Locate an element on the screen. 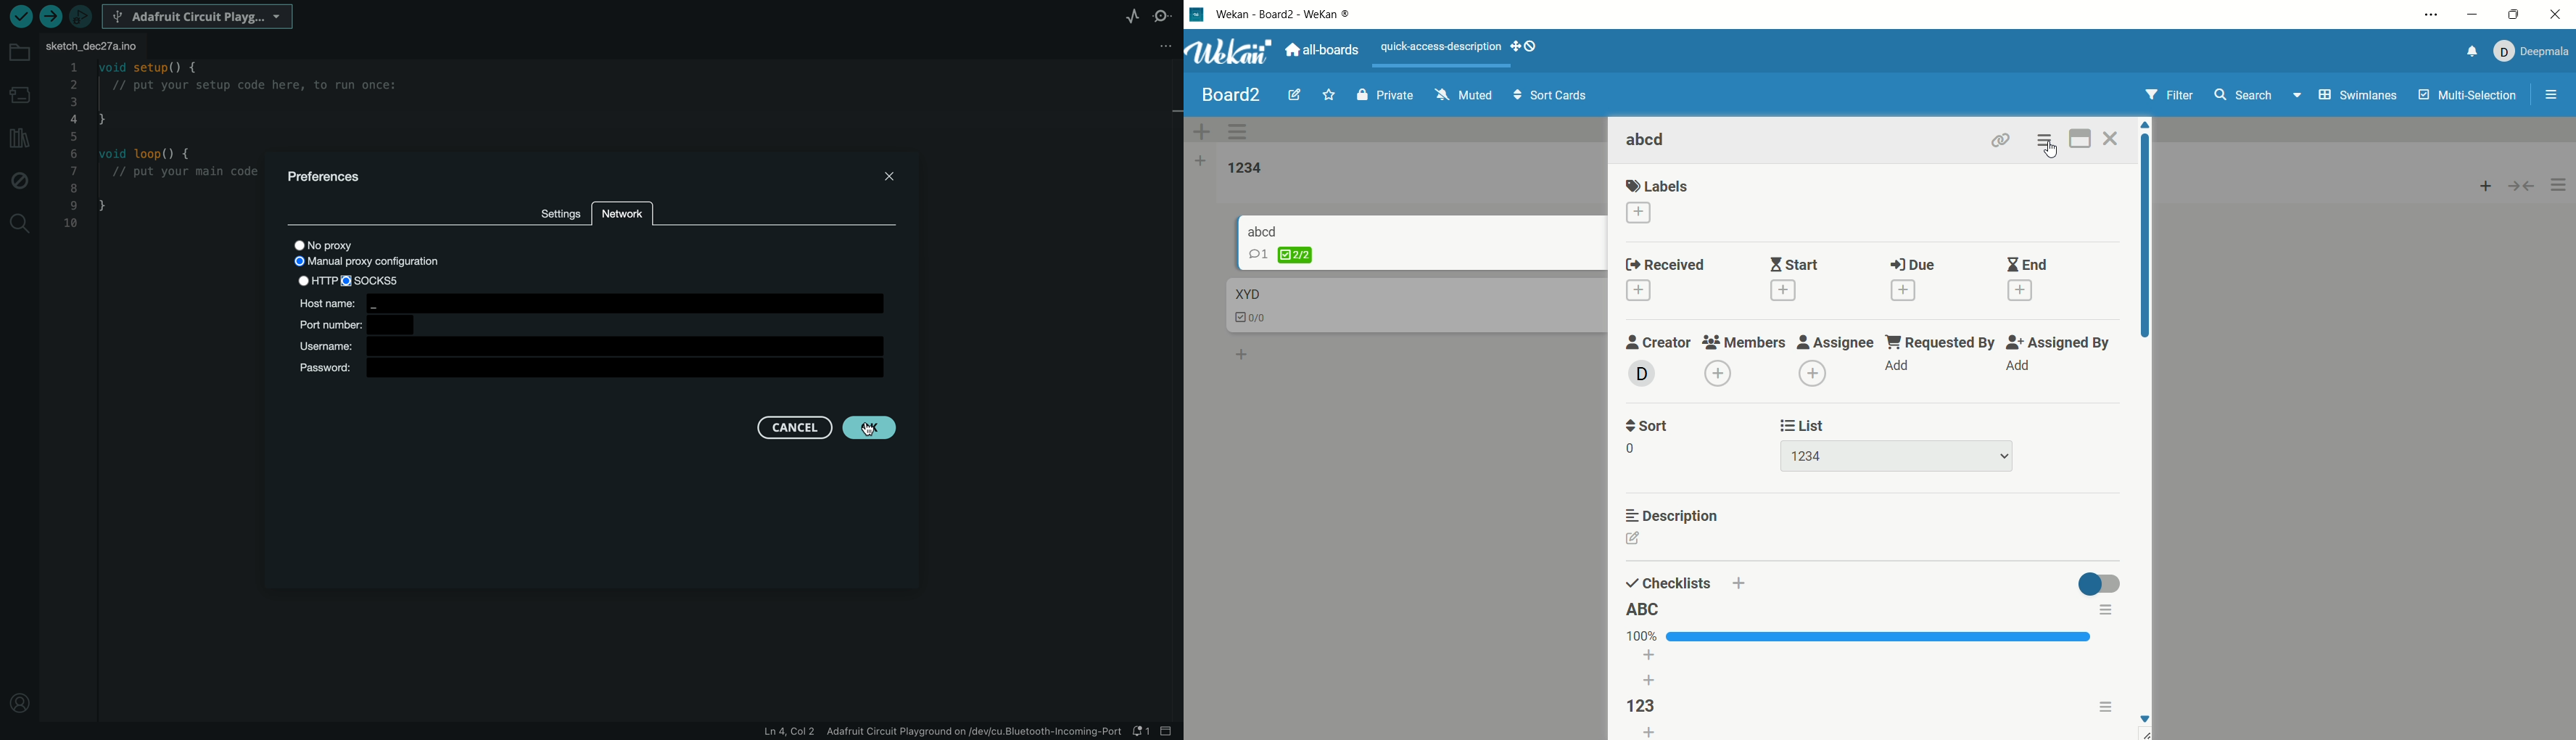 Image resolution: width=2576 pixels, height=756 pixels. creator is located at coordinates (1656, 358).